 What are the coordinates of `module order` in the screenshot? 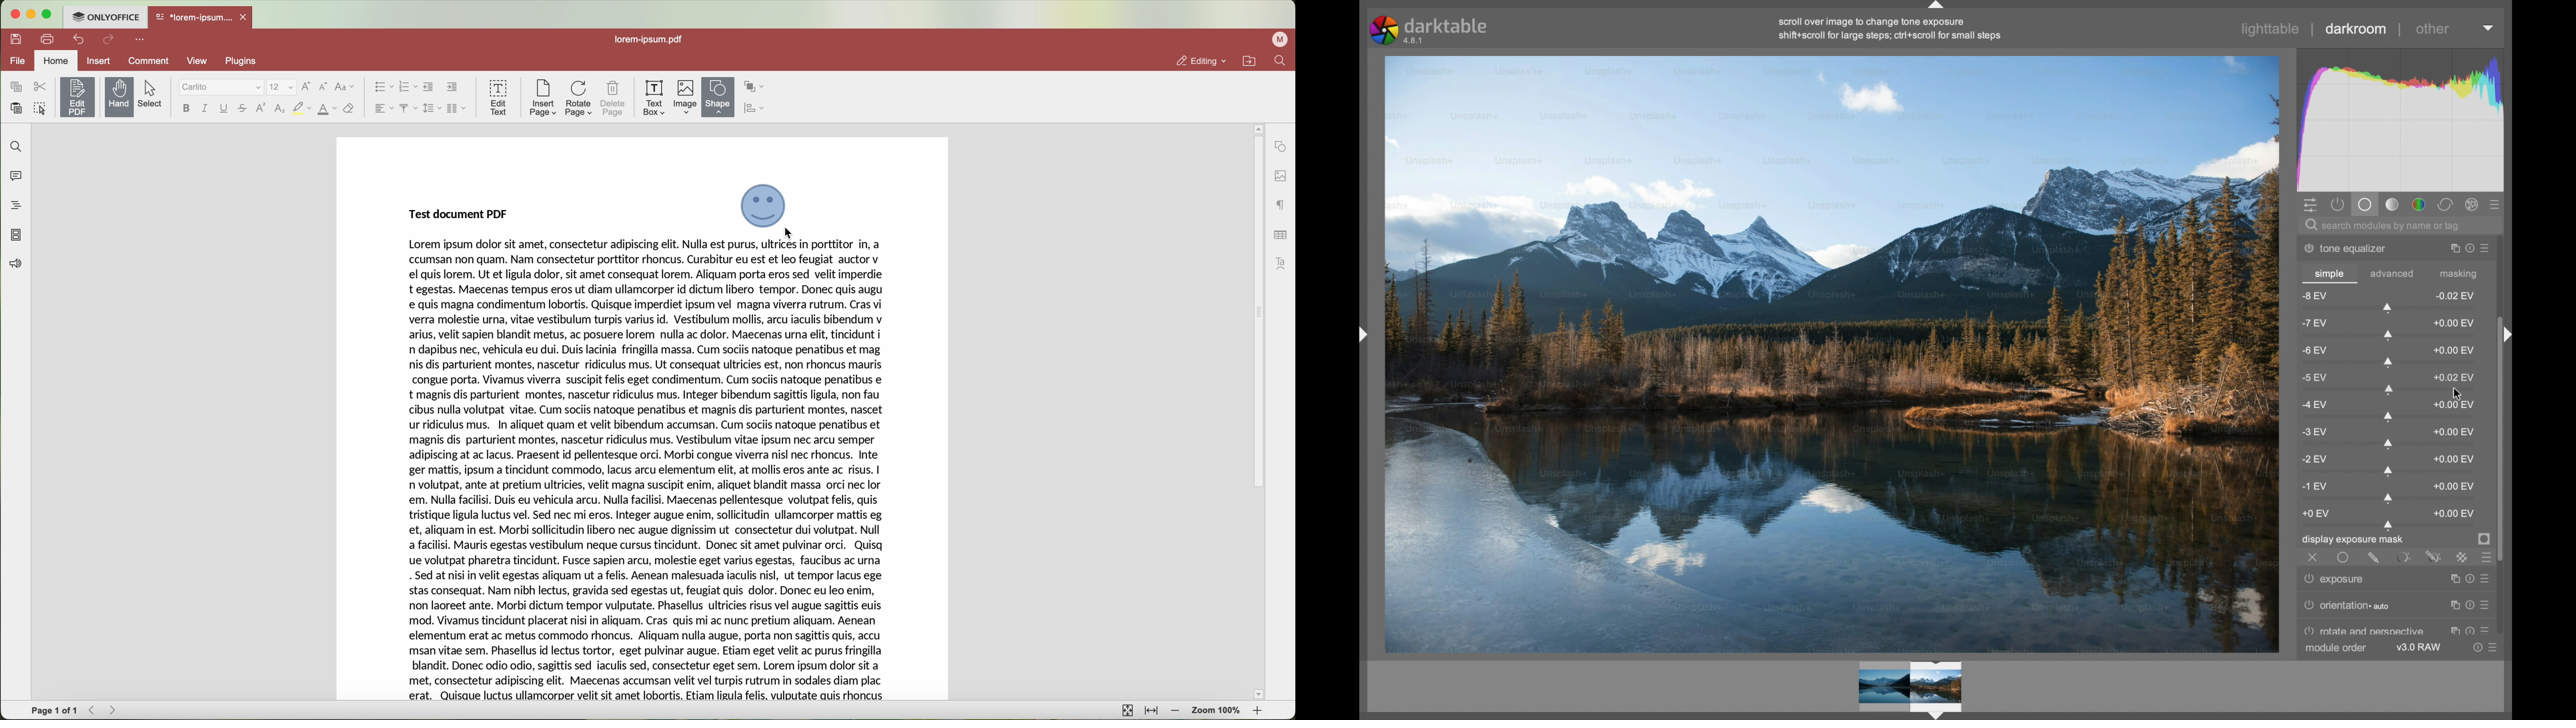 It's located at (2336, 649).